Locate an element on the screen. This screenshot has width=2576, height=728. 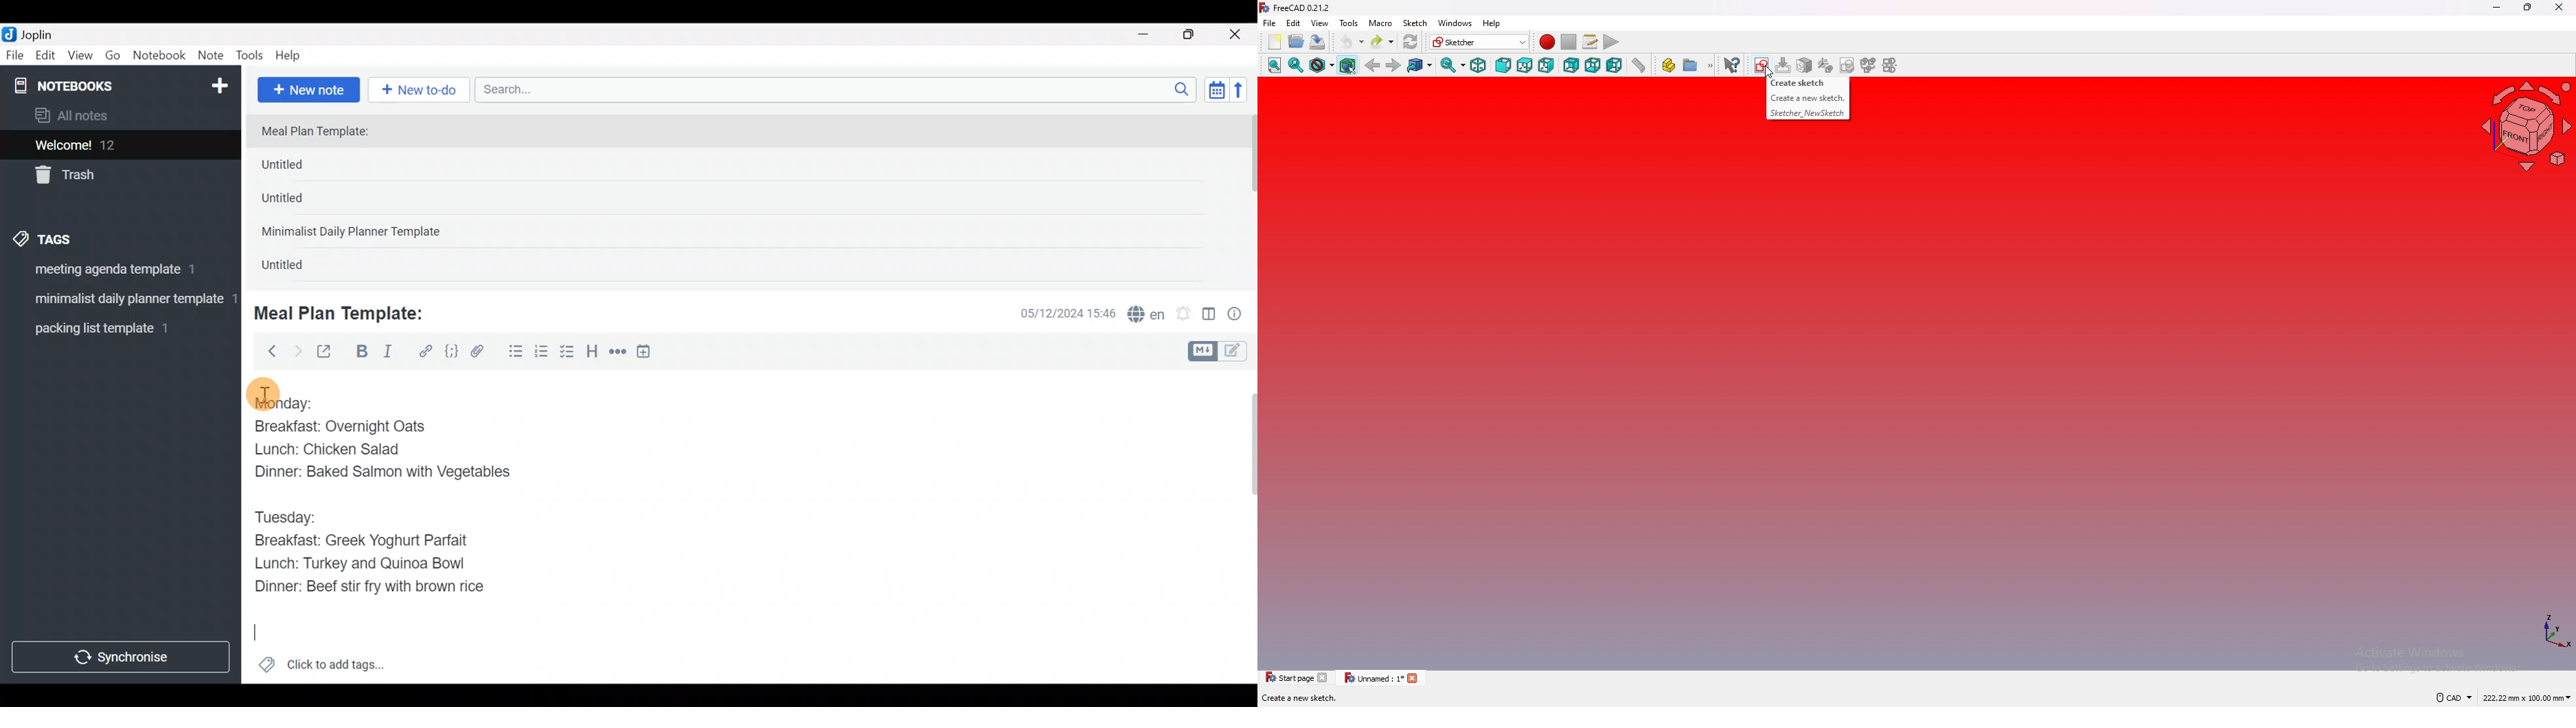
Tags is located at coordinates (73, 237).